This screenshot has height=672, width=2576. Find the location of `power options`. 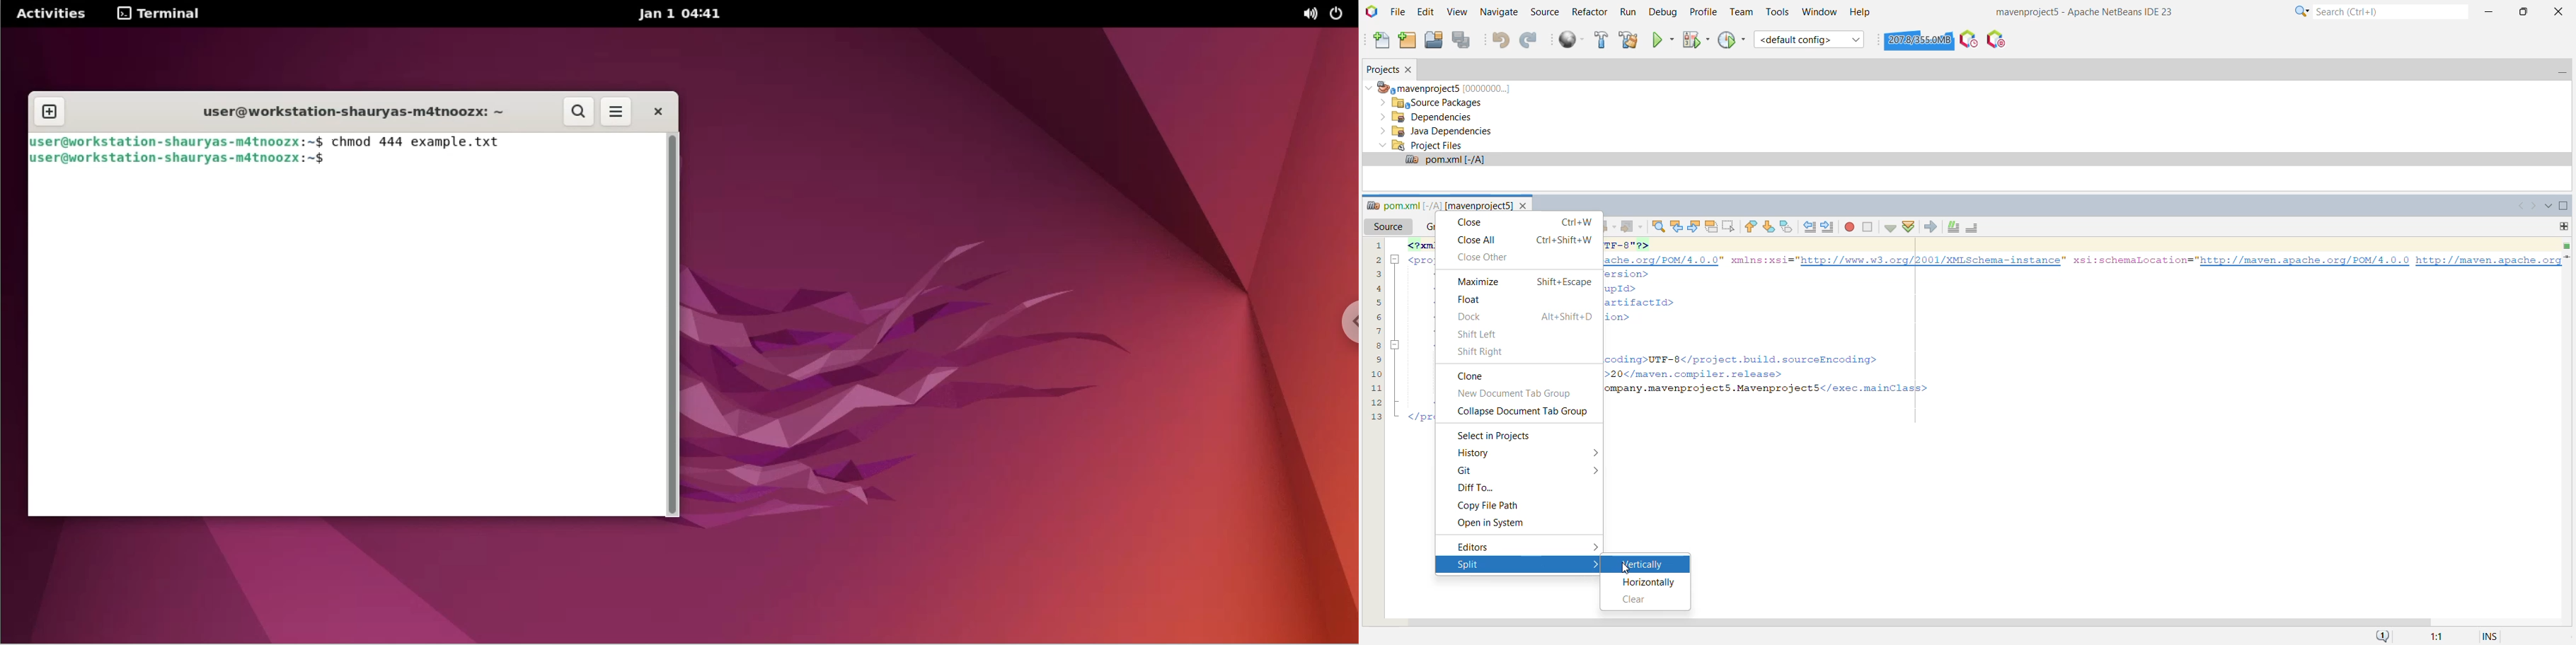

power options is located at coordinates (1340, 13).